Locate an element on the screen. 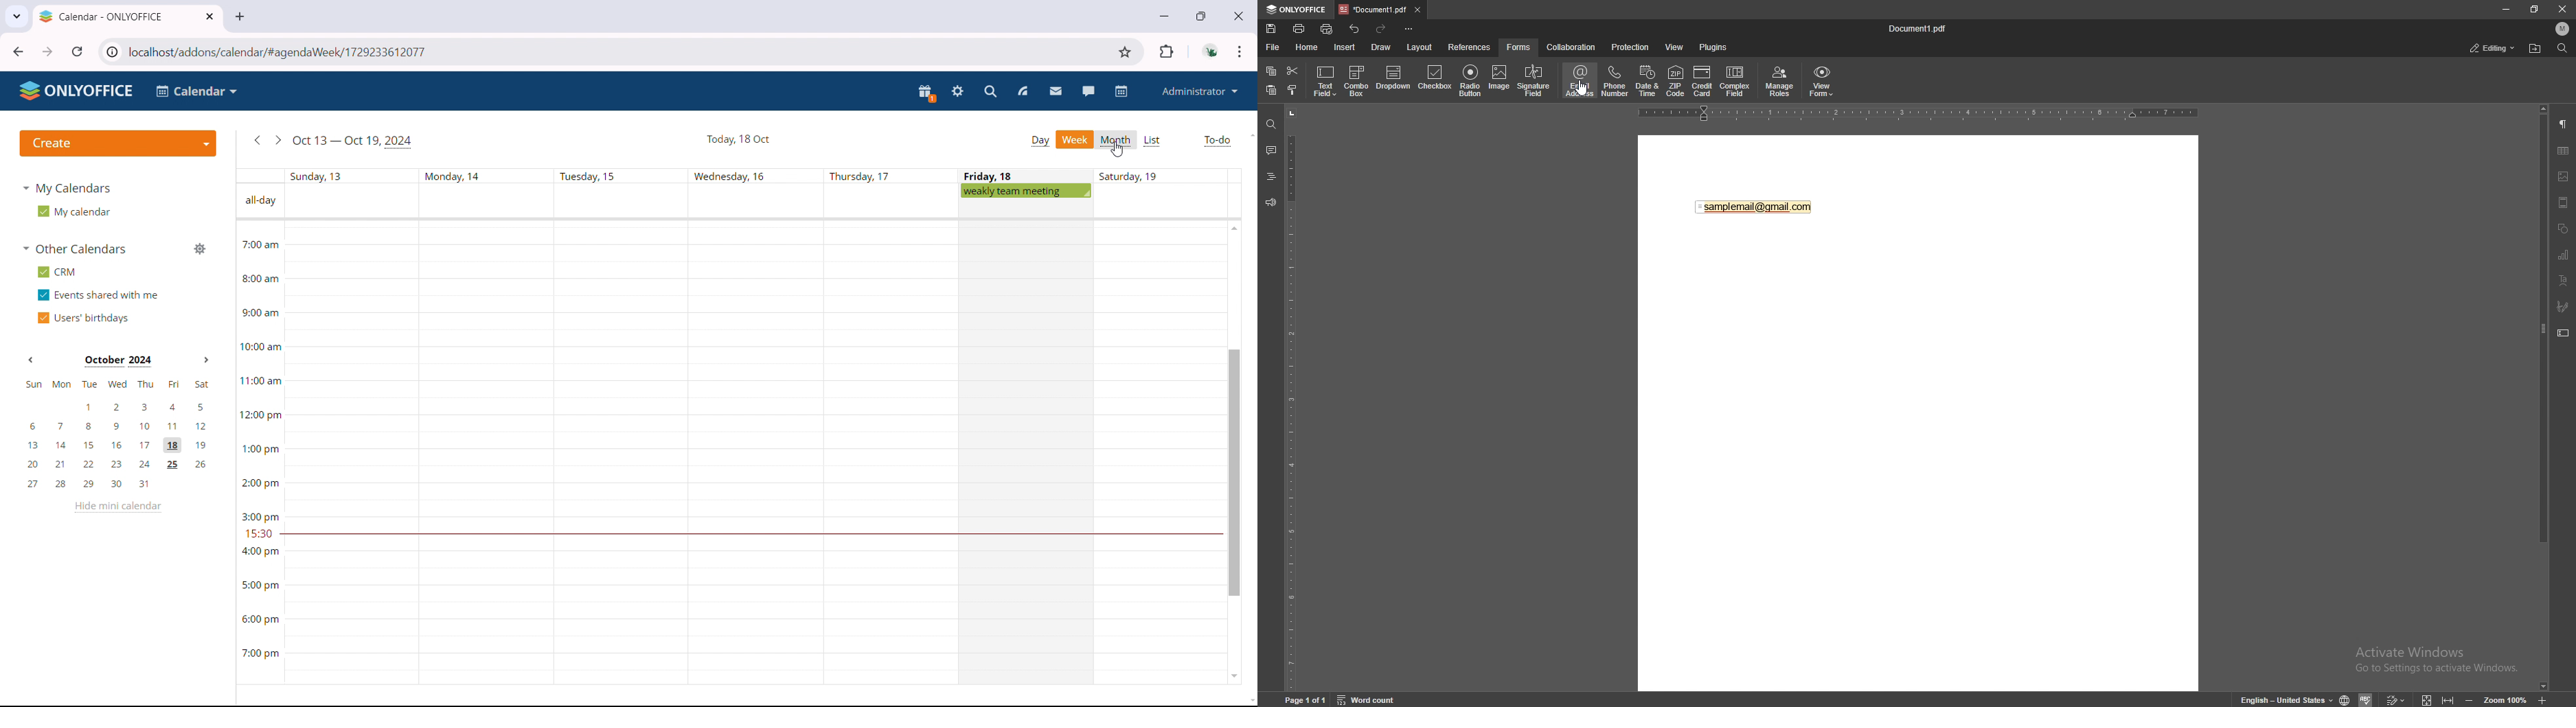 The height and width of the screenshot is (728, 2576). cut is located at coordinates (1292, 70).